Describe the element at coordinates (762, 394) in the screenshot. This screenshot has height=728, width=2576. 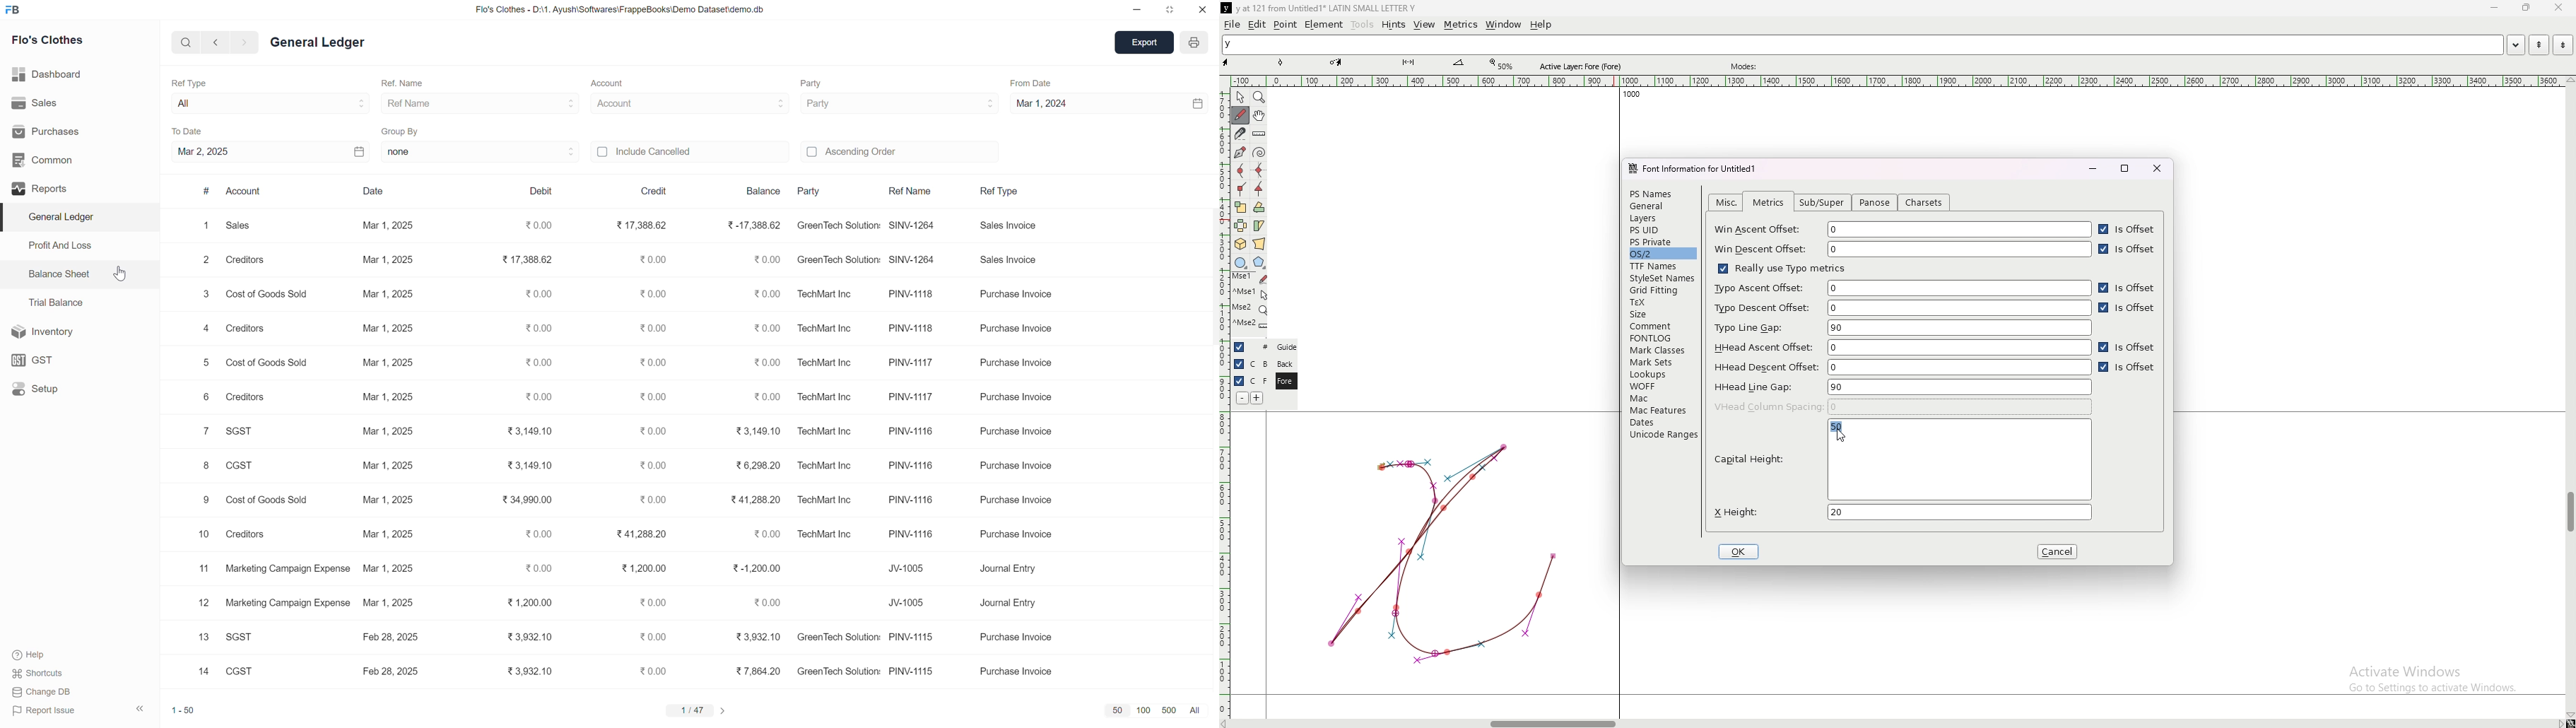
I see `0.00` at that location.